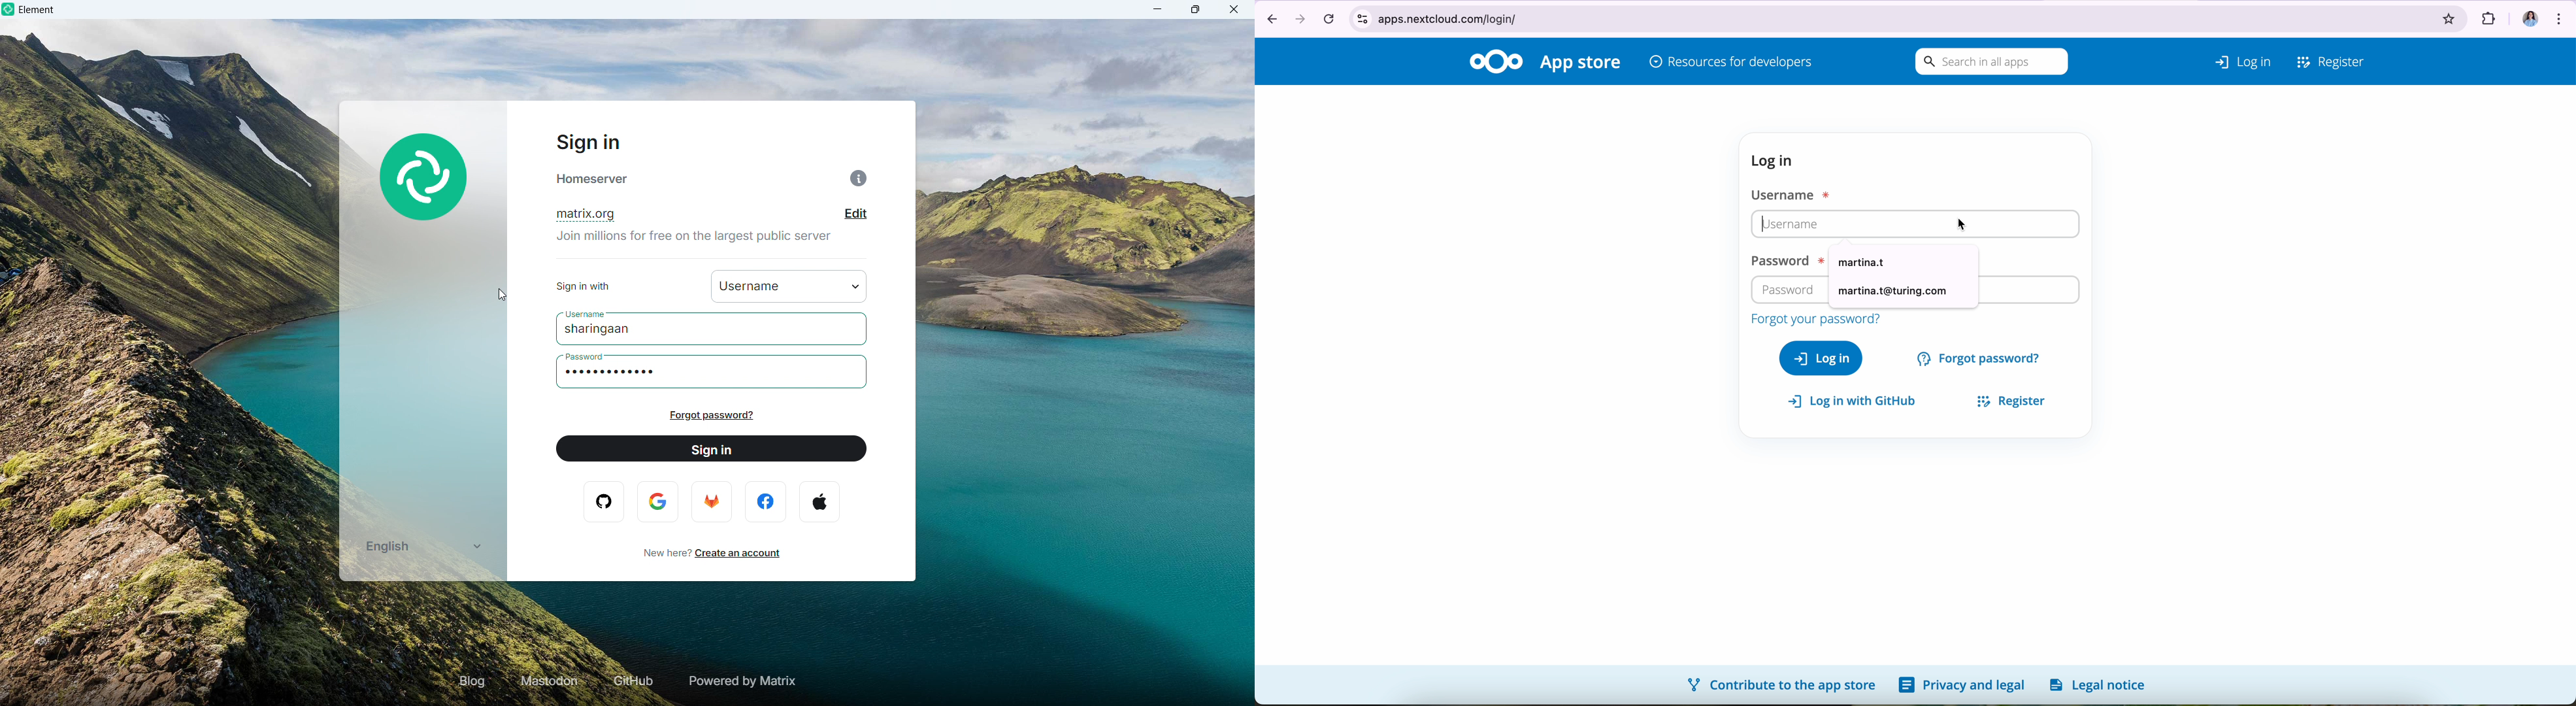  What do you see at coordinates (586, 143) in the screenshot?
I see `Sign in ` at bounding box center [586, 143].